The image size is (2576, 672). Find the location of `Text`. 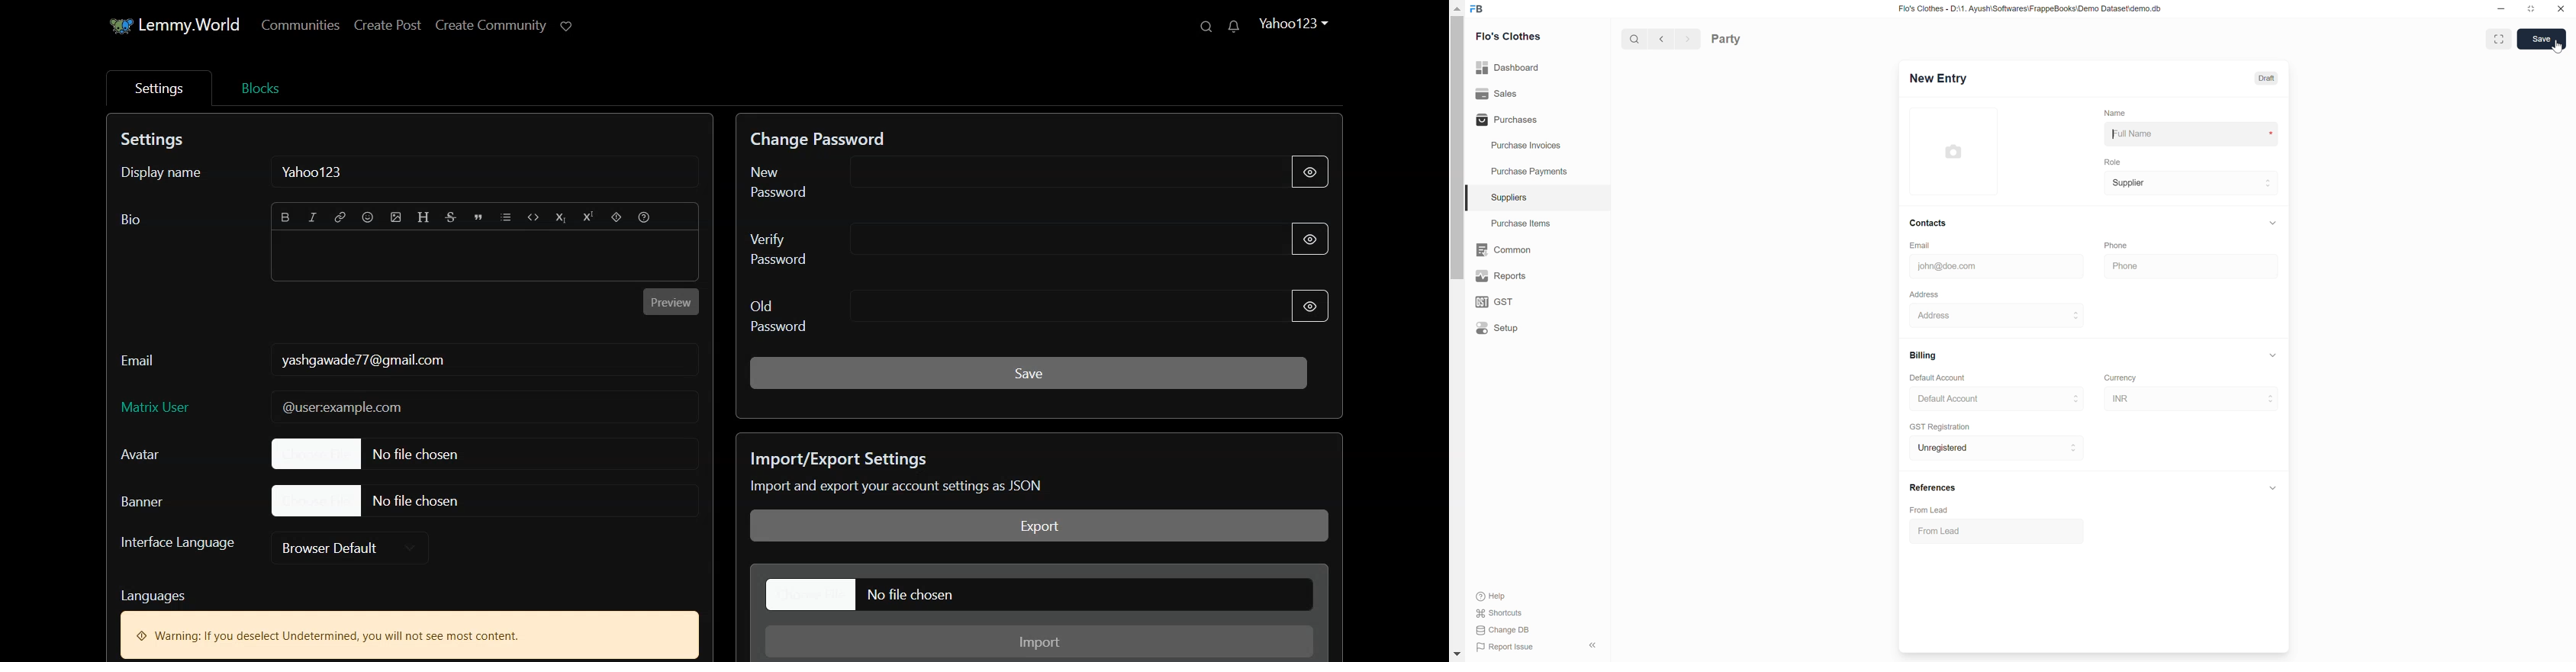

Text is located at coordinates (131, 220).